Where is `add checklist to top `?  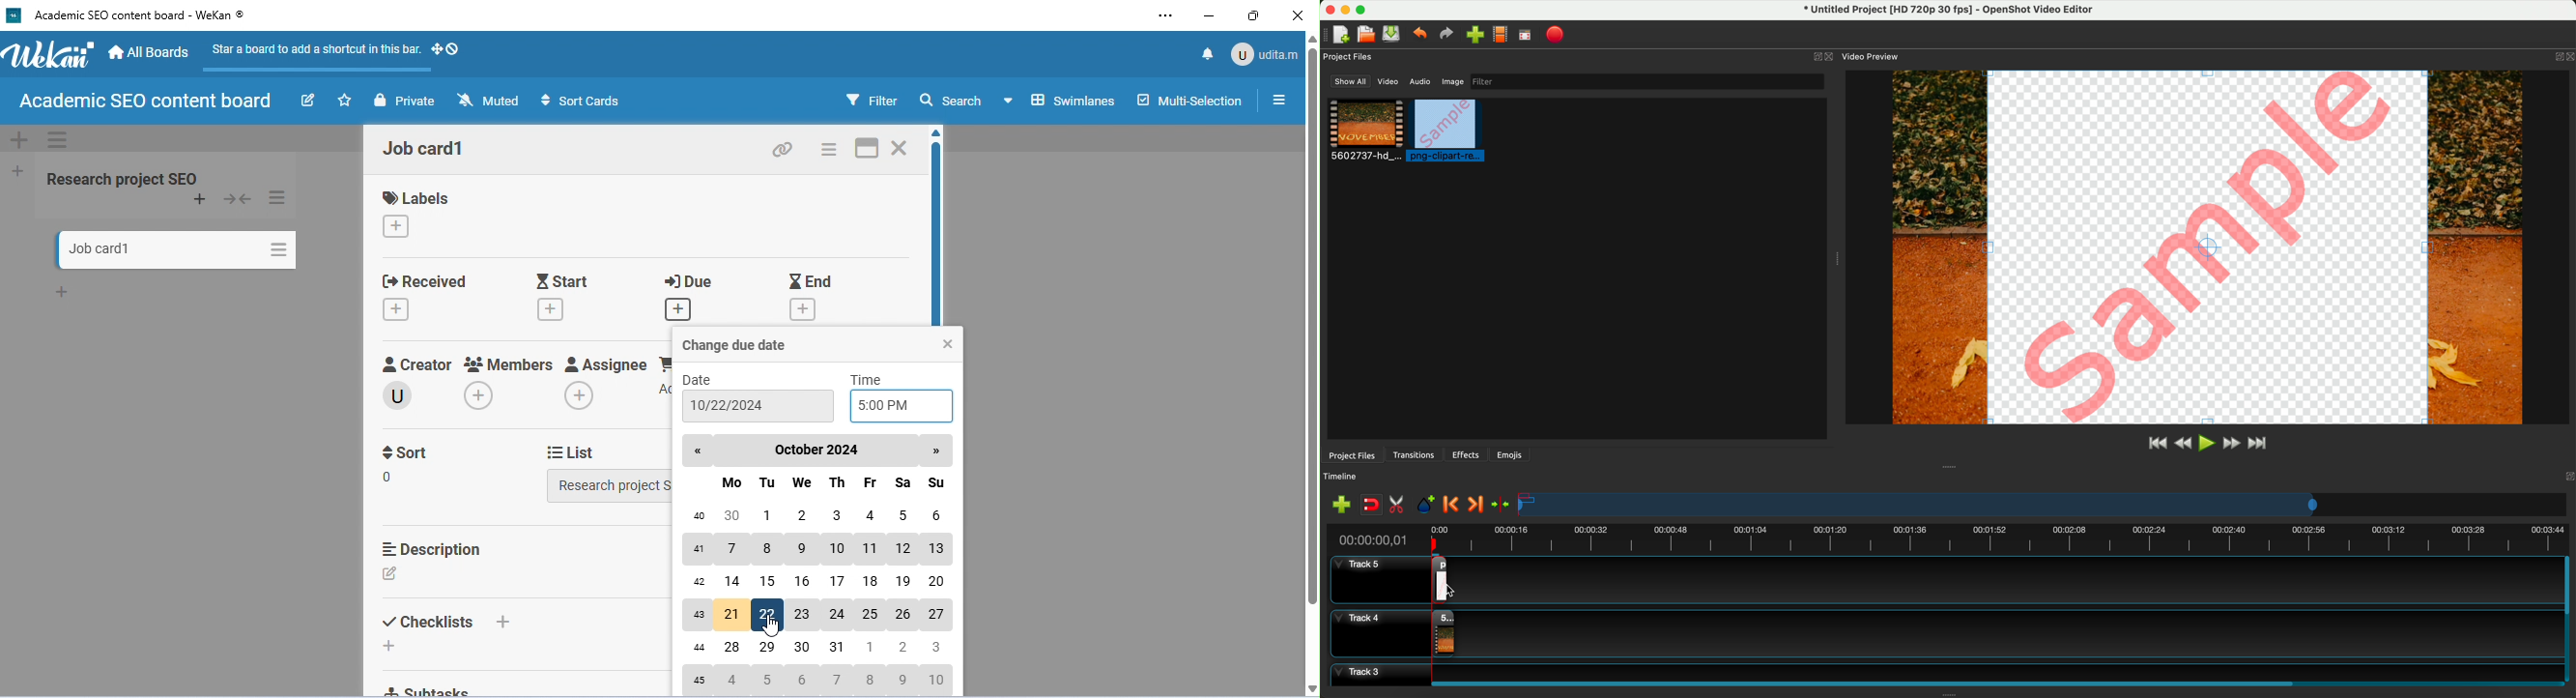
add checklist to top  is located at coordinates (510, 622).